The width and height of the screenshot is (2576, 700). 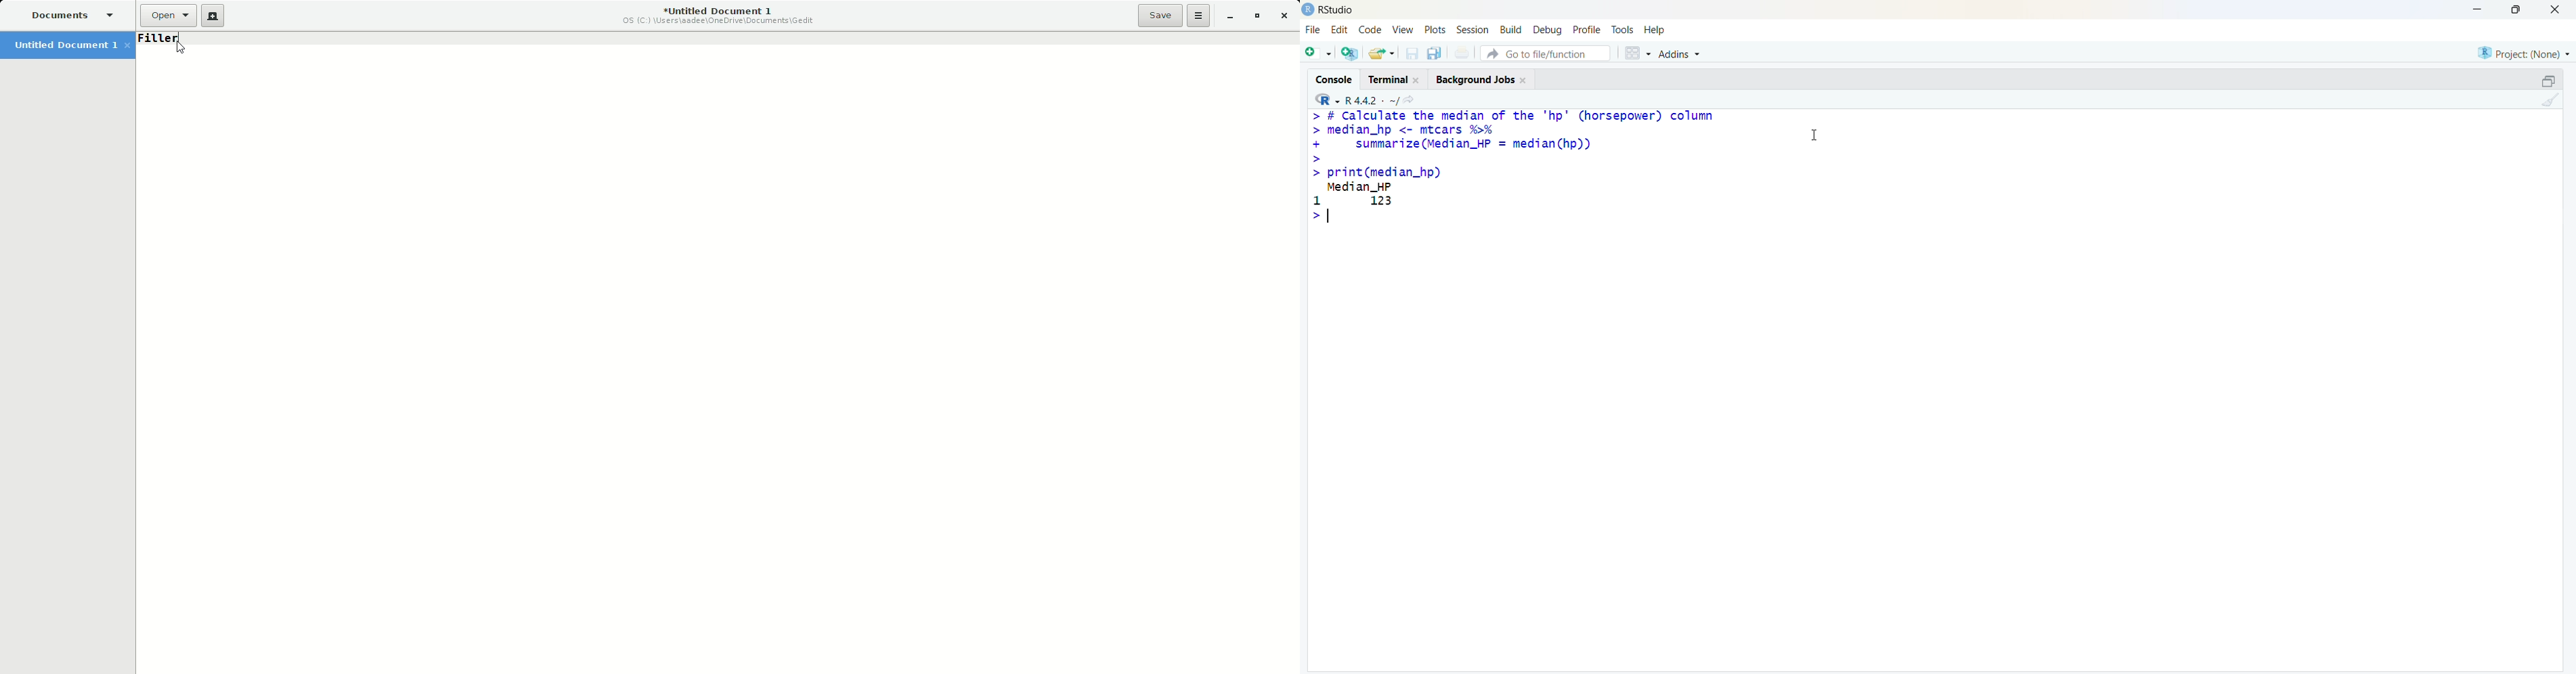 What do you see at coordinates (1418, 80) in the screenshot?
I see `Close ` at bounding box center [1418, 80].